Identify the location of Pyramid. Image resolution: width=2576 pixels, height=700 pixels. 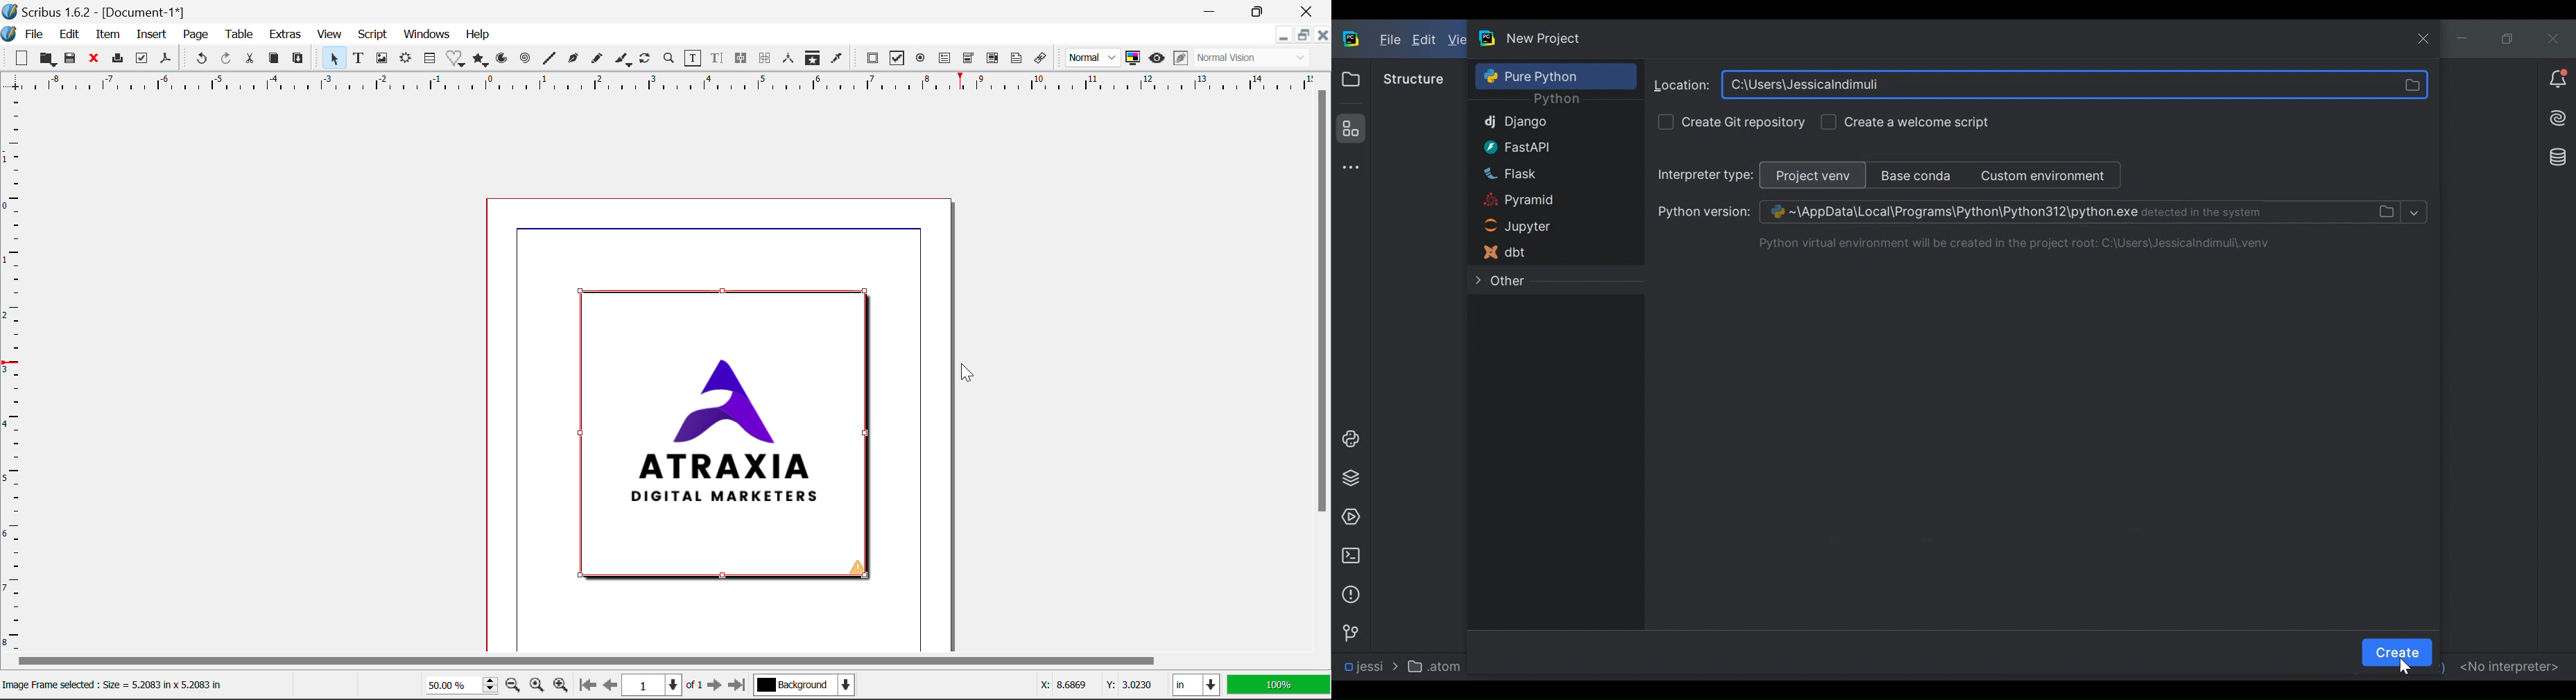
(1538, 201).